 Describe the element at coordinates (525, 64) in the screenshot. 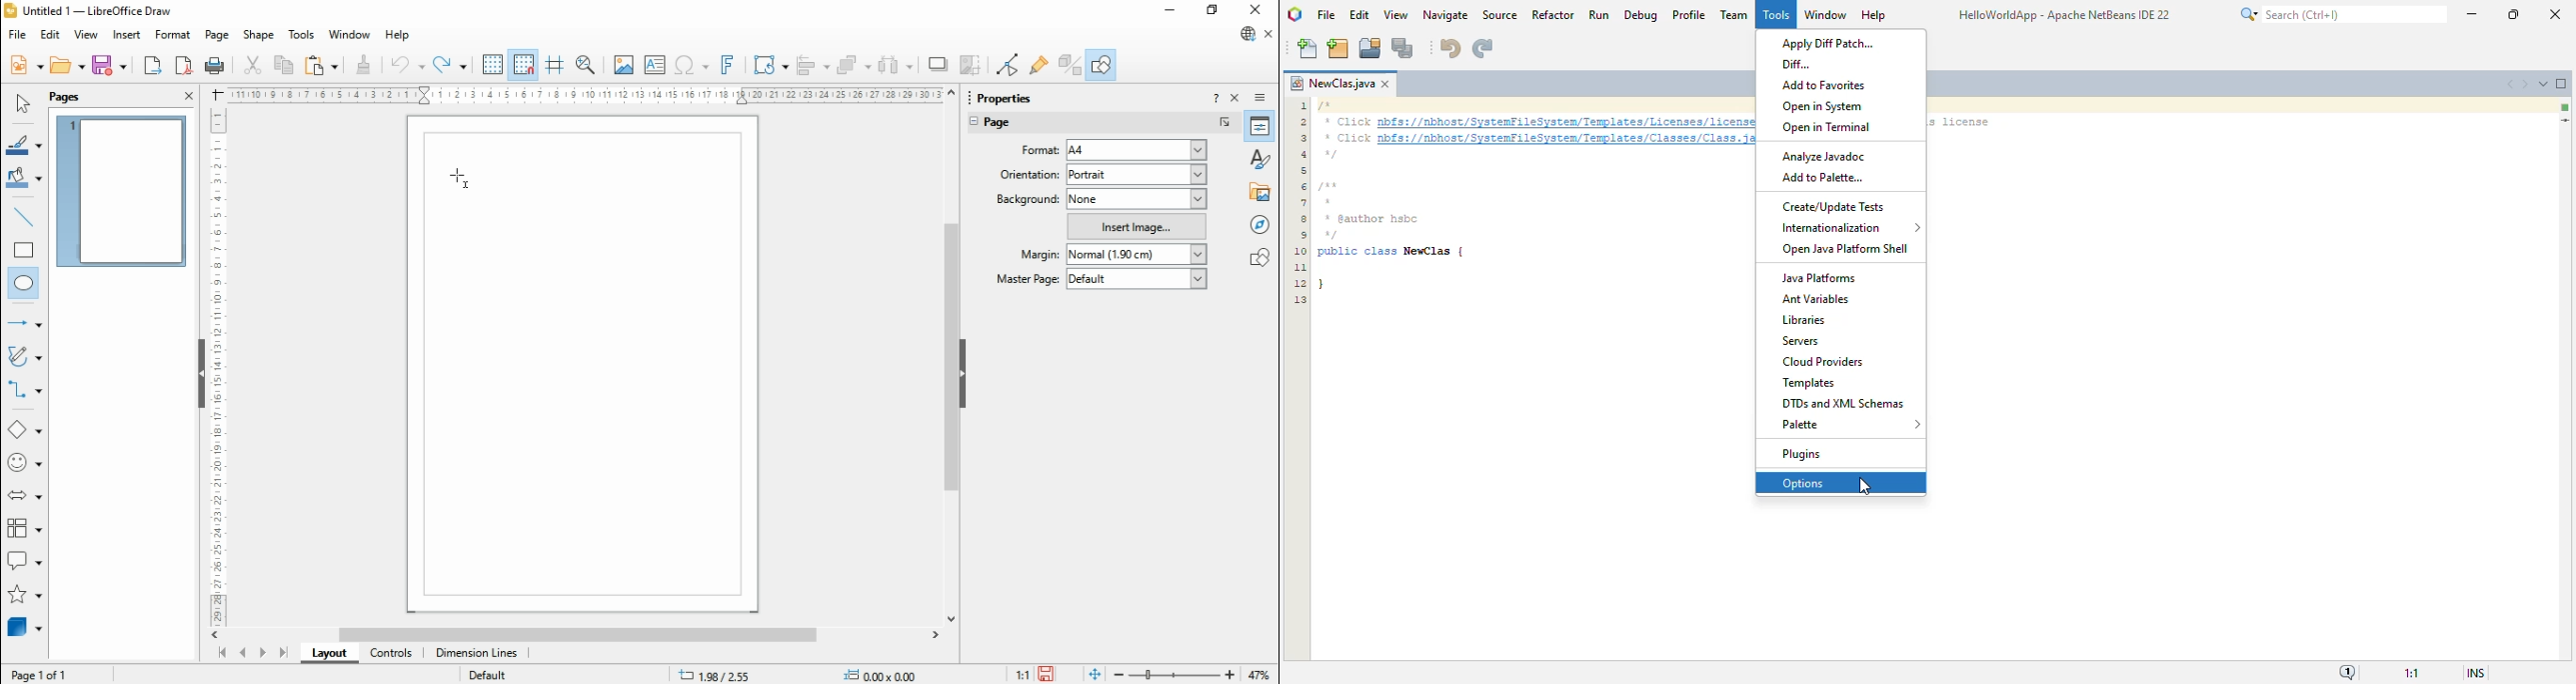

I see `snap to grid` at that location.